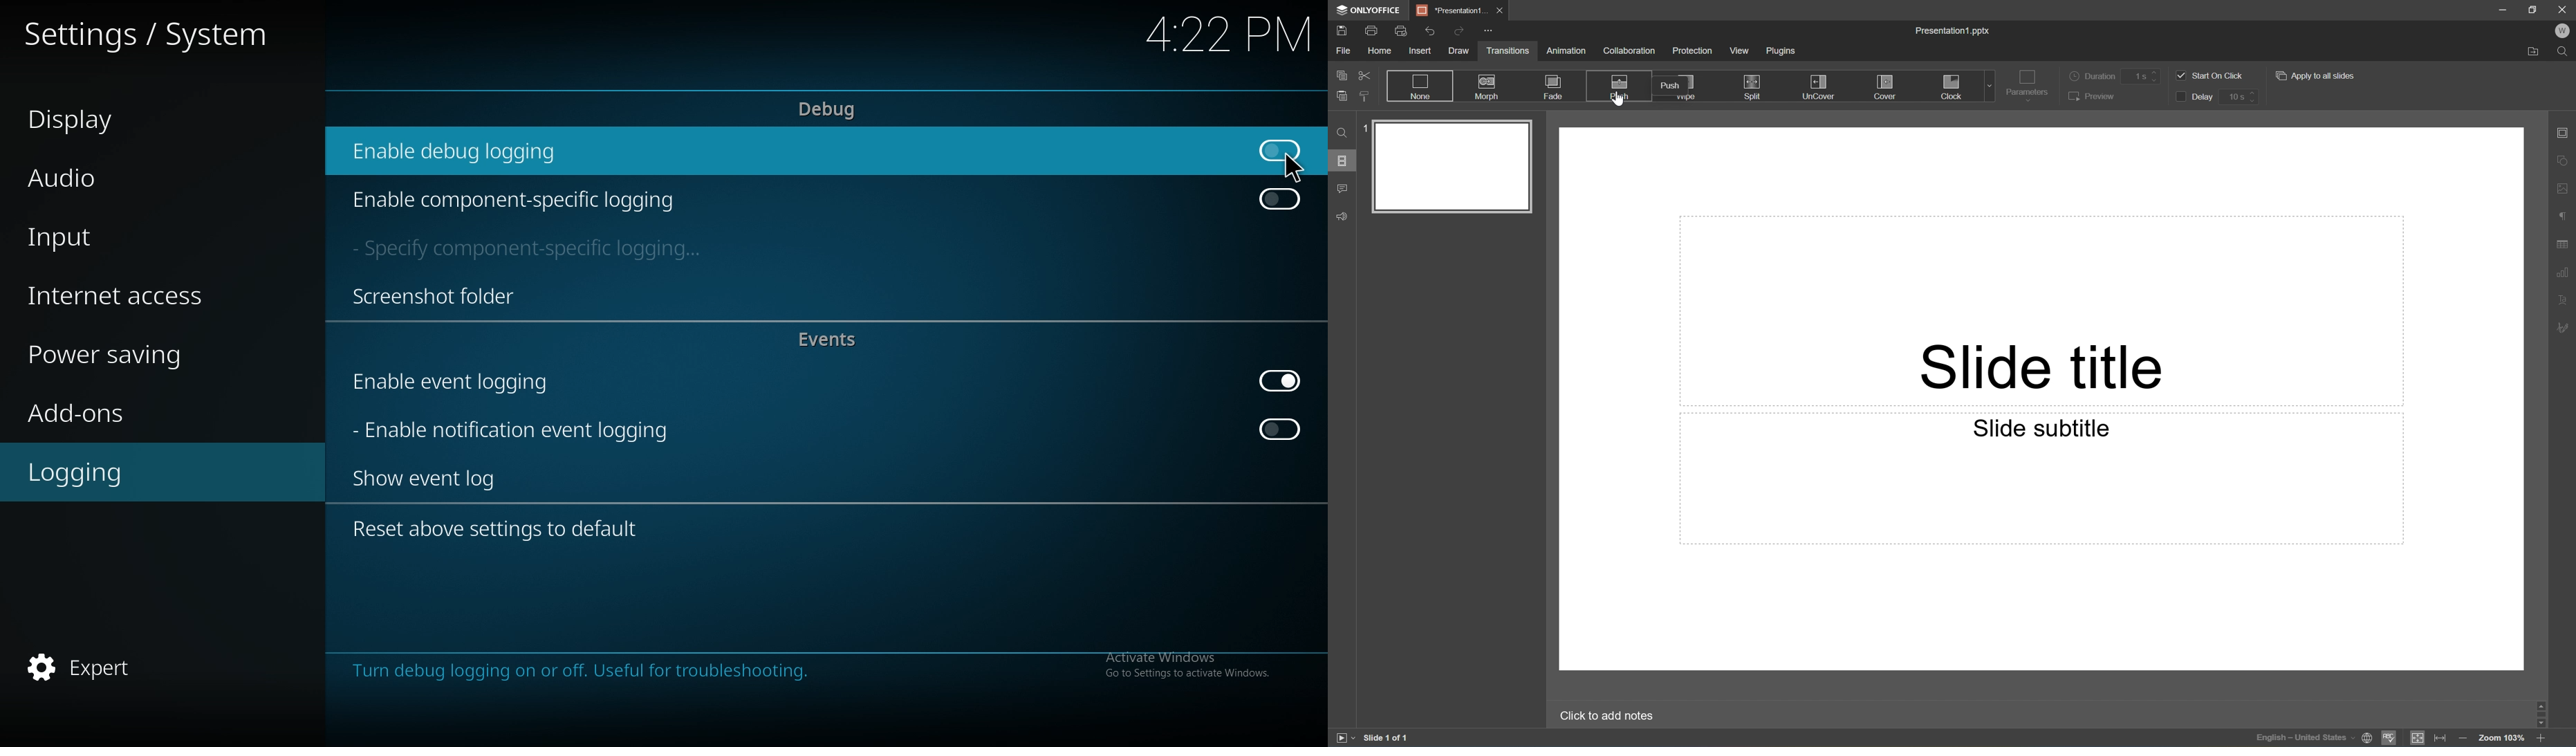  Describe the element at coordinates (2092, 75) in the screenshot. I see `Duration` at that location.